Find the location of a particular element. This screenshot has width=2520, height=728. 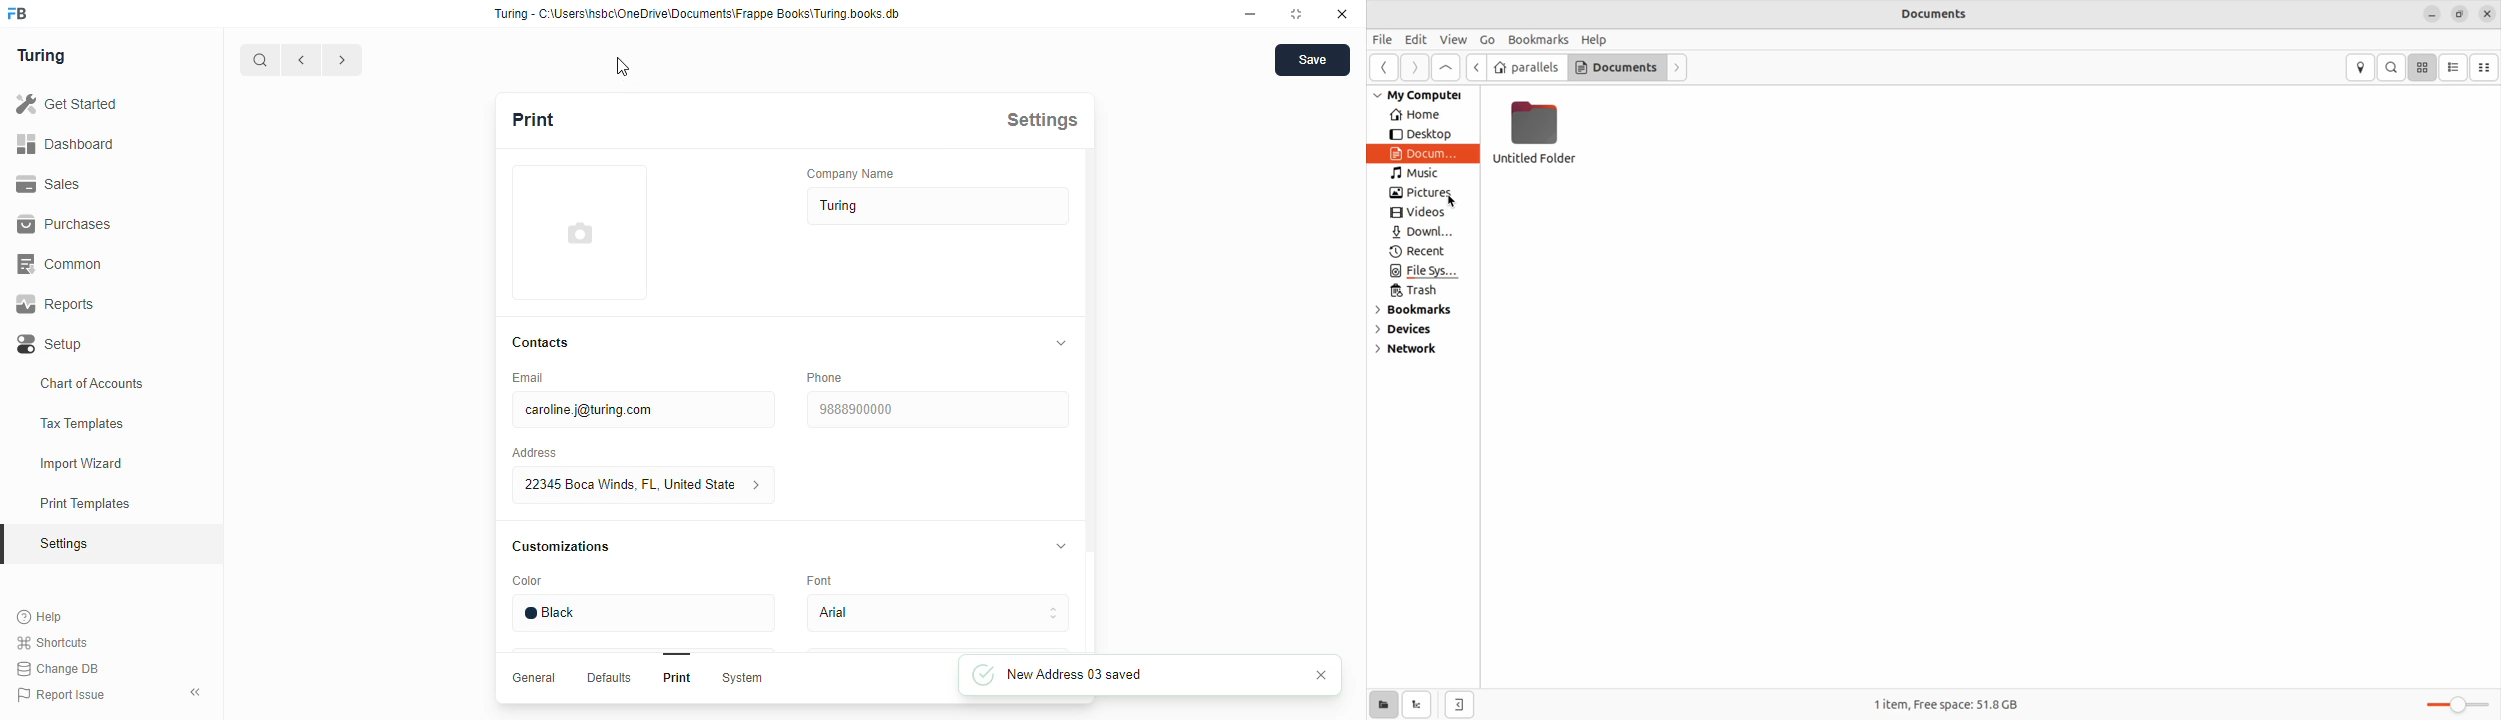

help is located at coordinates (41, 617).